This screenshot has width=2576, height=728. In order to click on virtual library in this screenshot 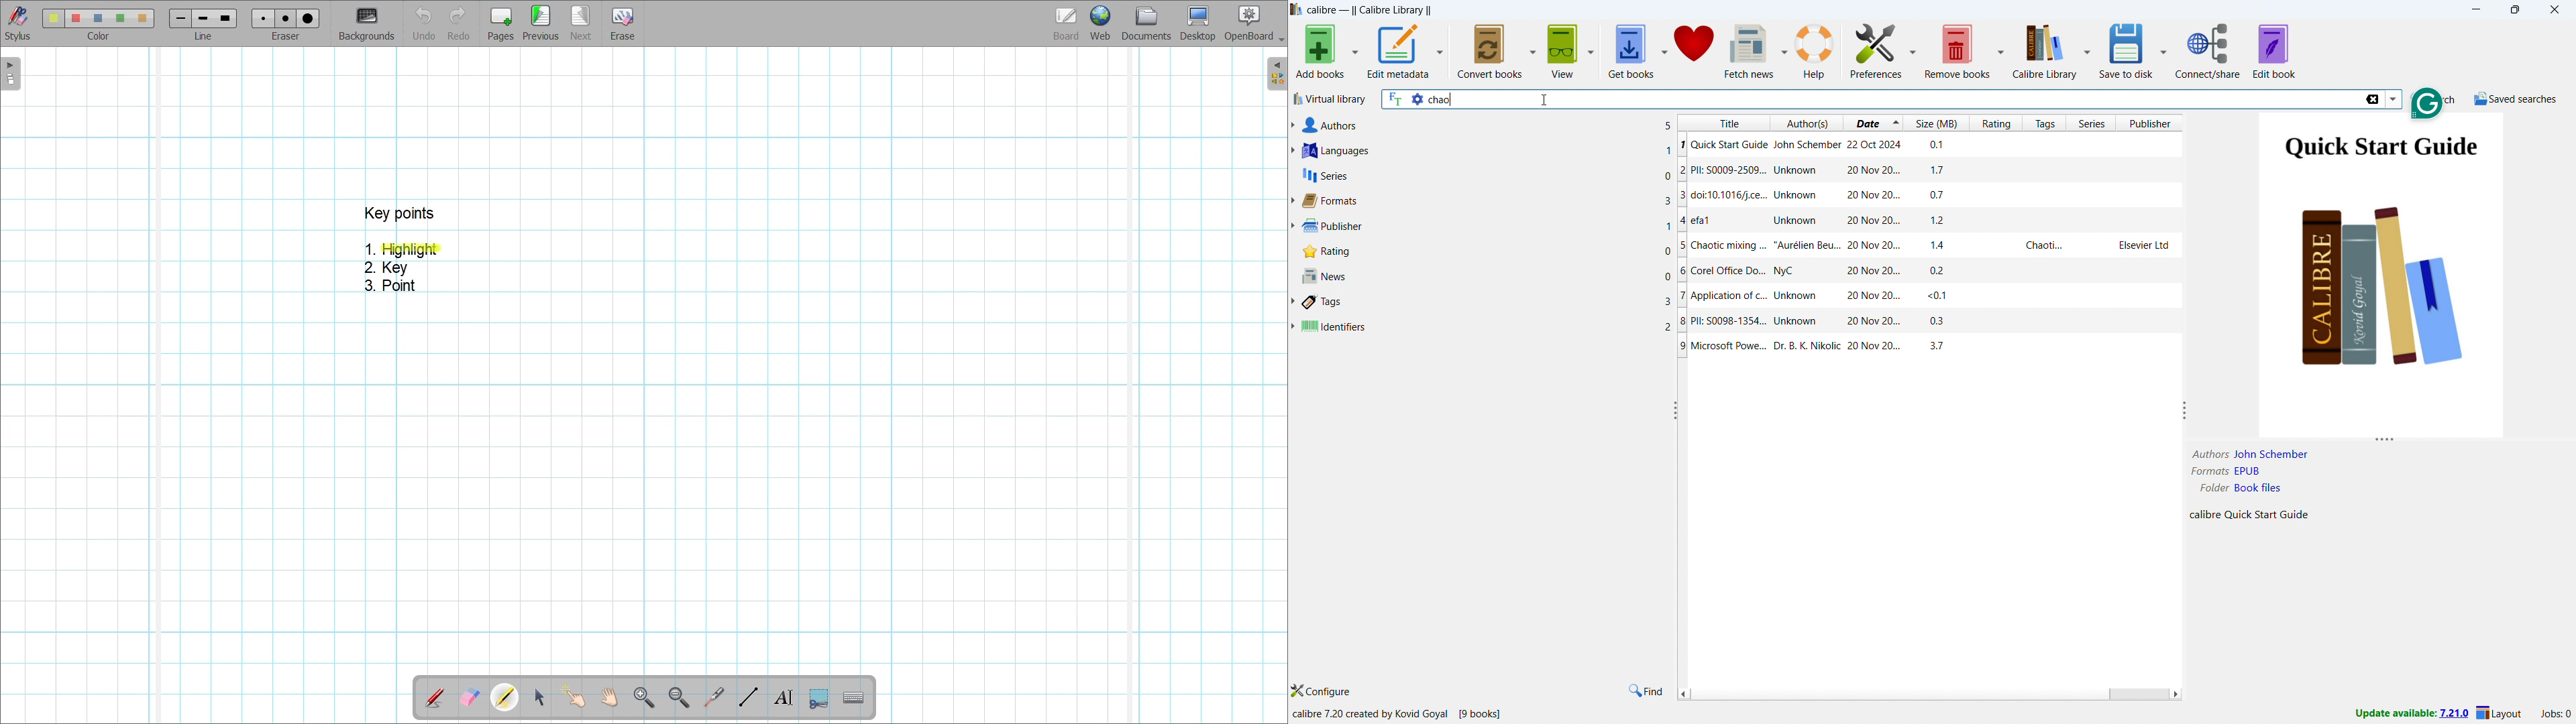, I will do `click(1330, 100)`.